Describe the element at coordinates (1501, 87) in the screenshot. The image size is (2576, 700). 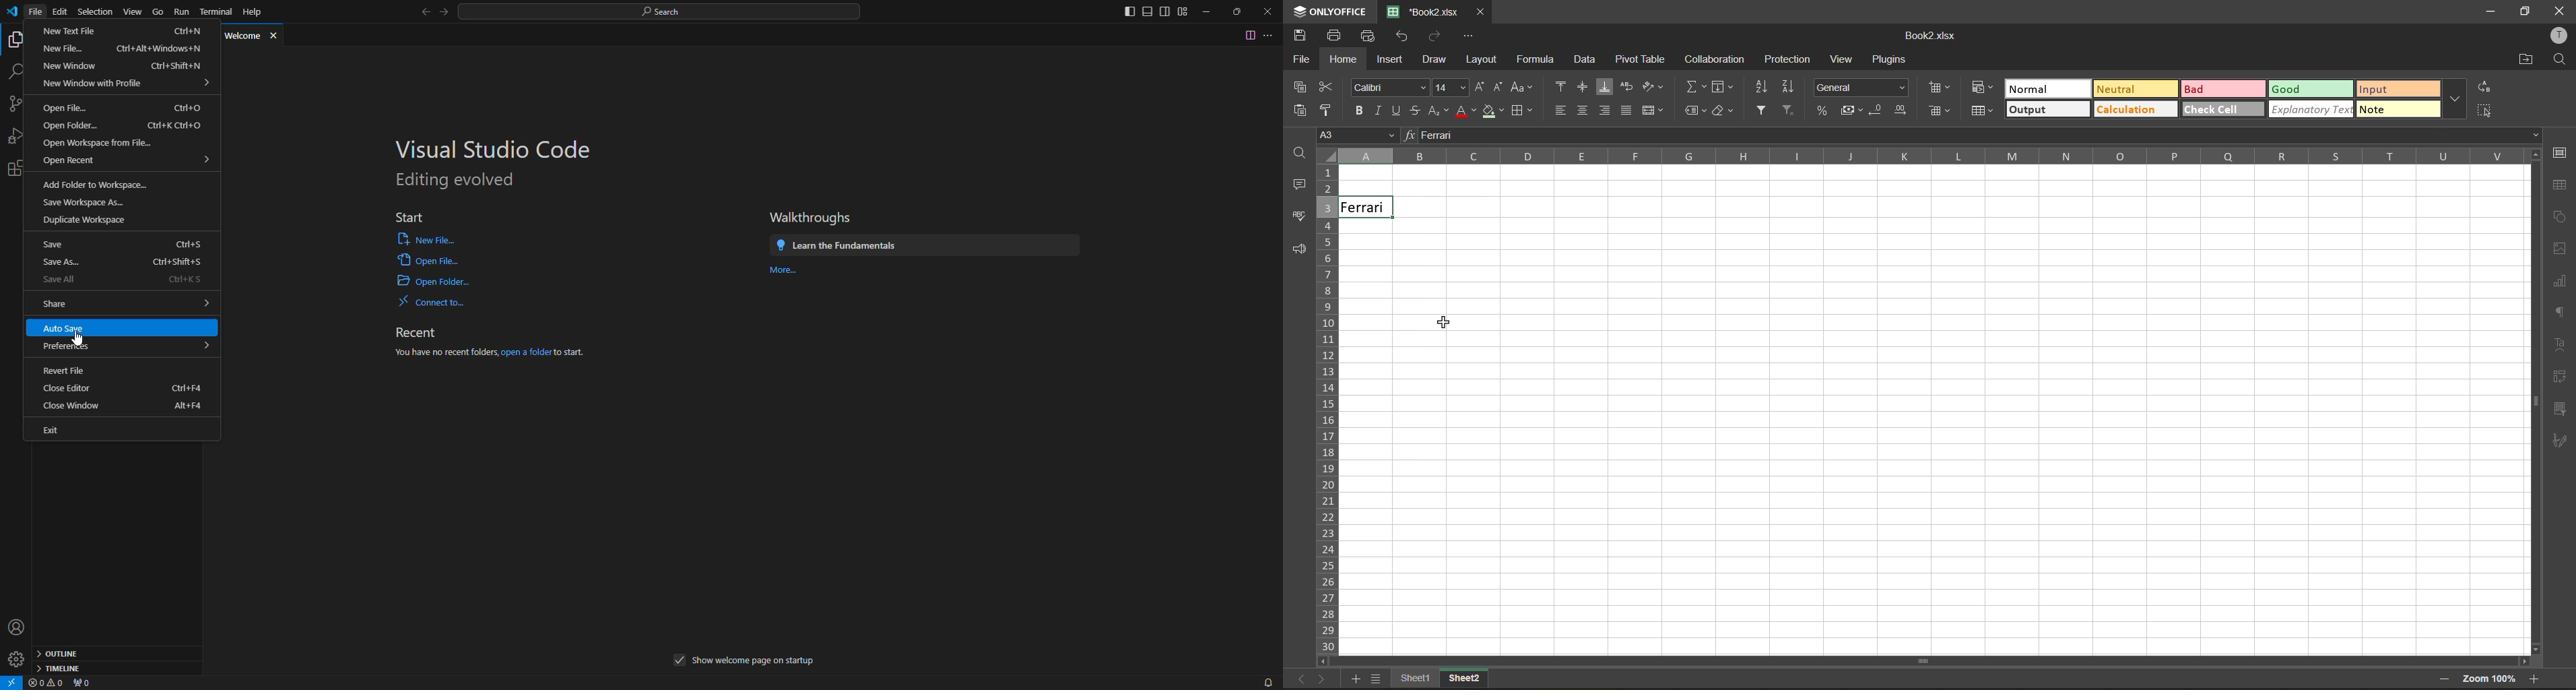
I see `decrement size` at that location.